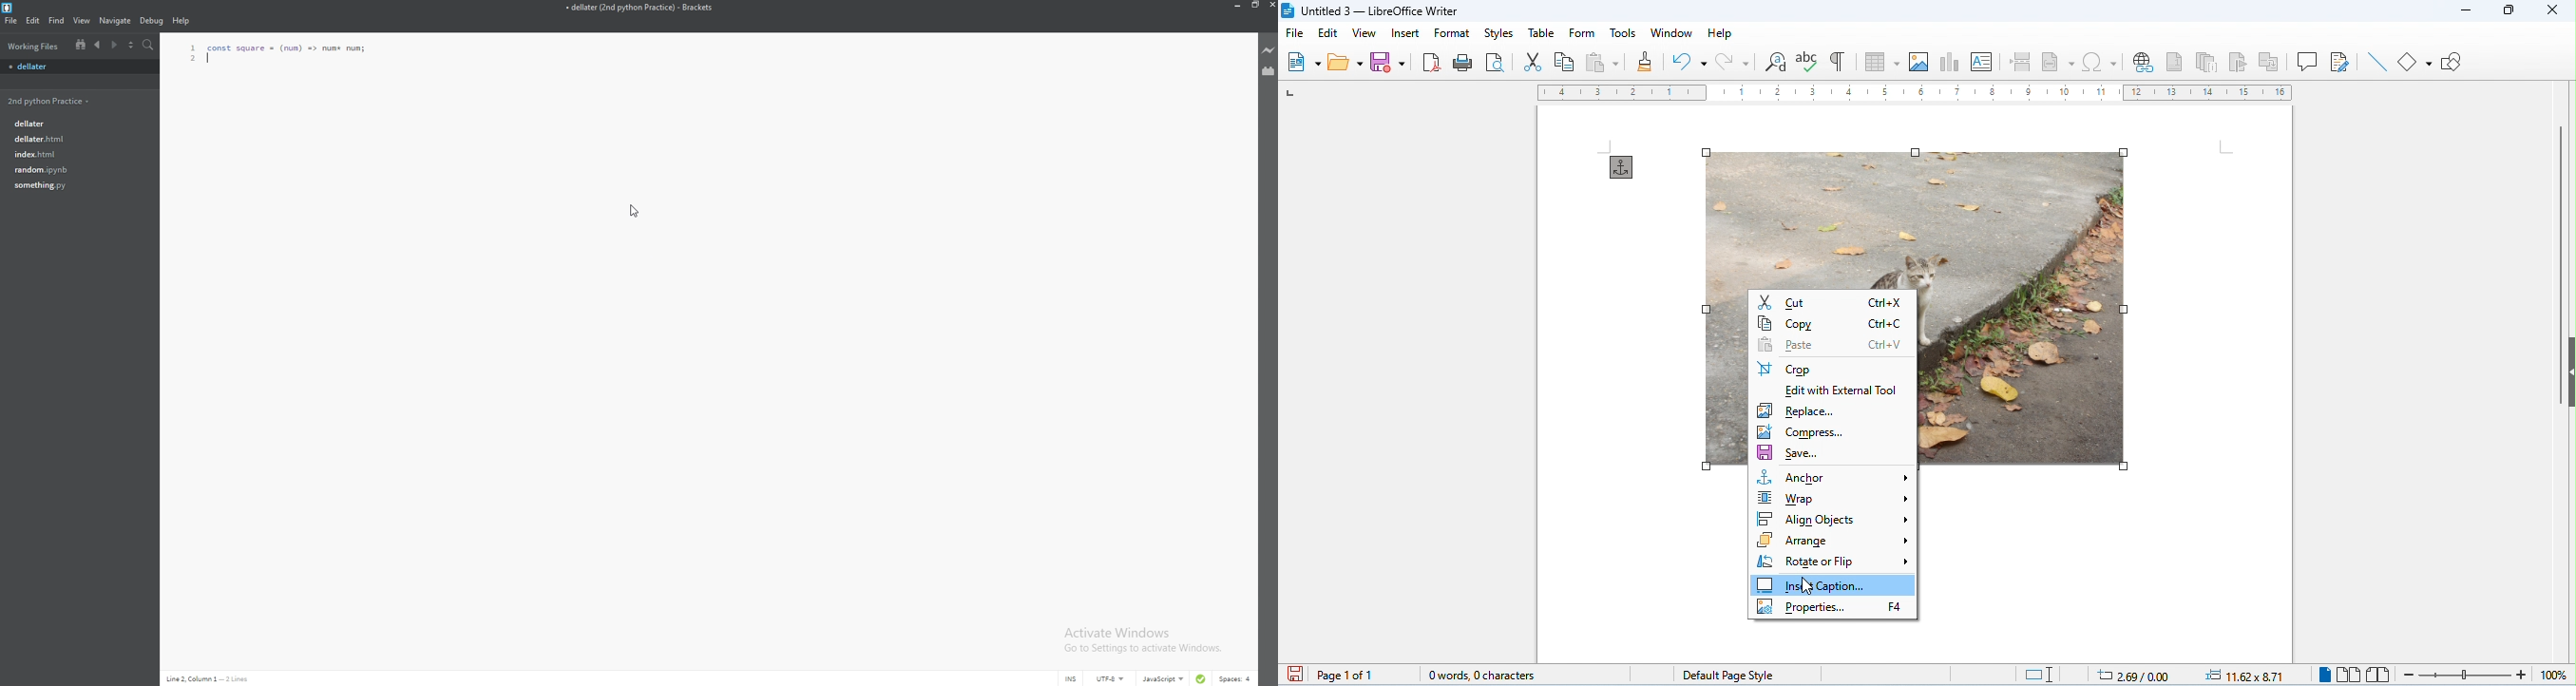  I want to click on insert bookmark, so click(2241, 62).